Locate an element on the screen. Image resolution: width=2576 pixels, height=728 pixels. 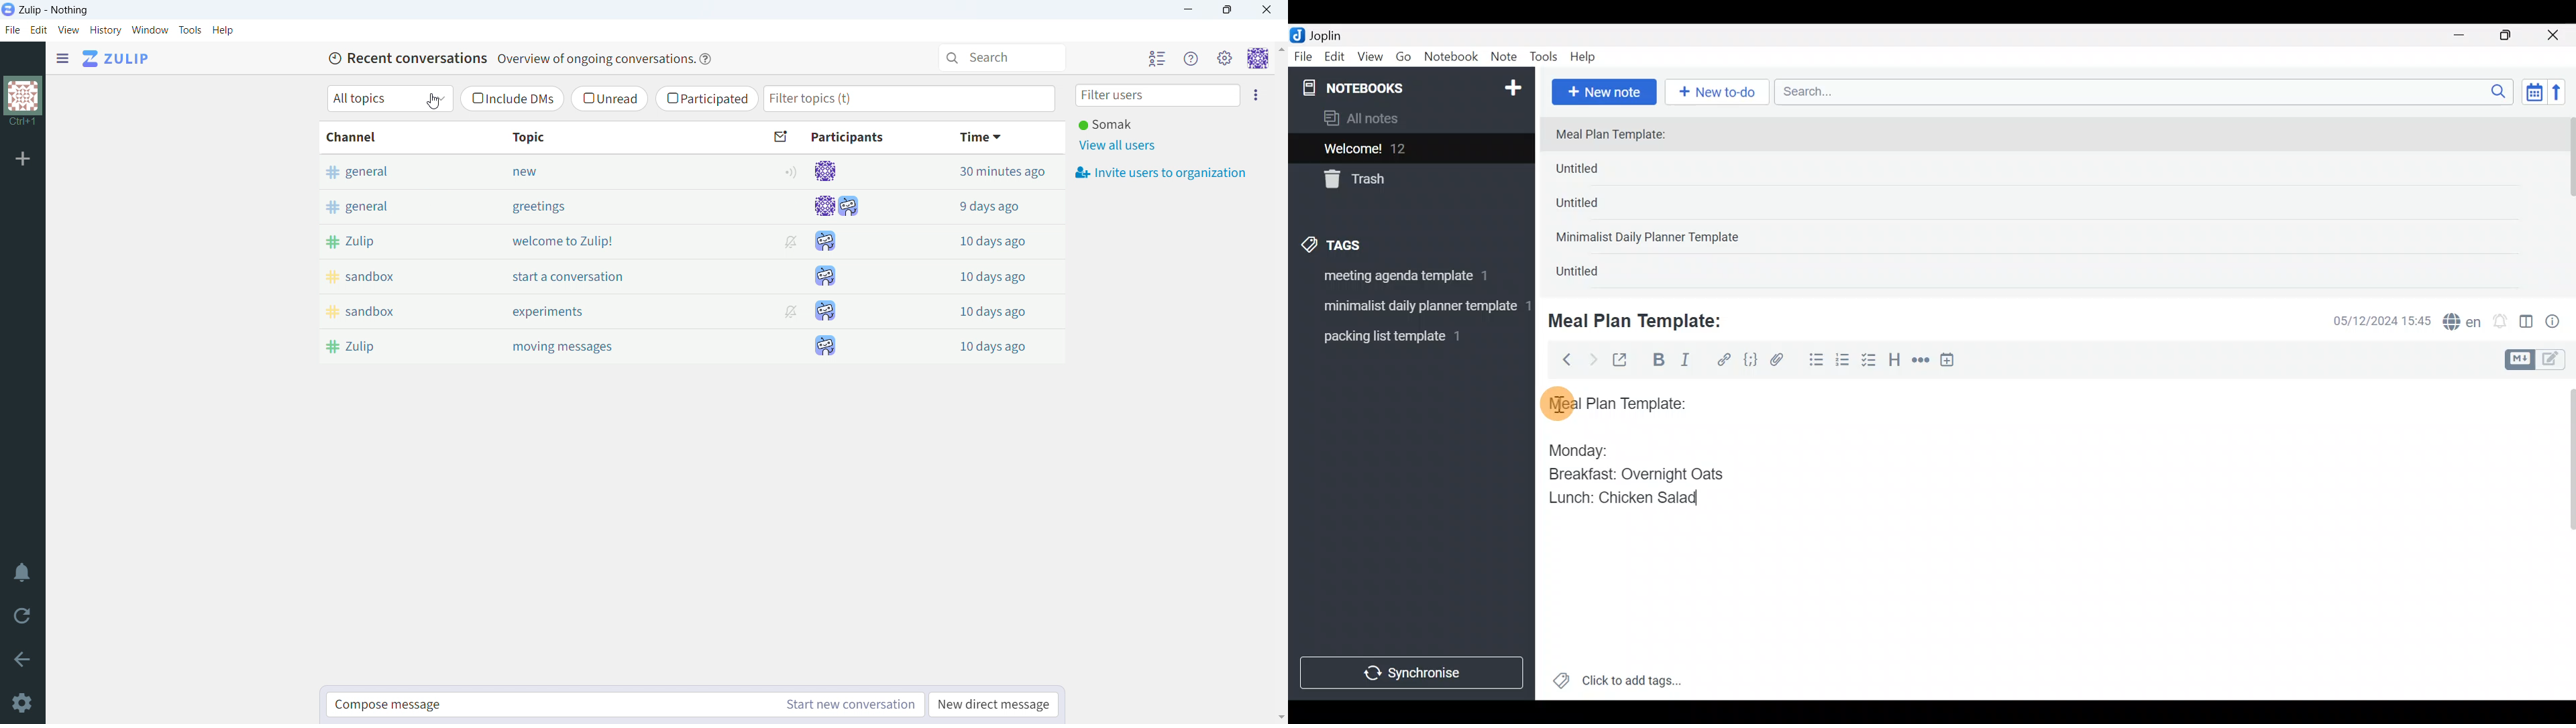
cursor is located at coordinates (1556, 403).